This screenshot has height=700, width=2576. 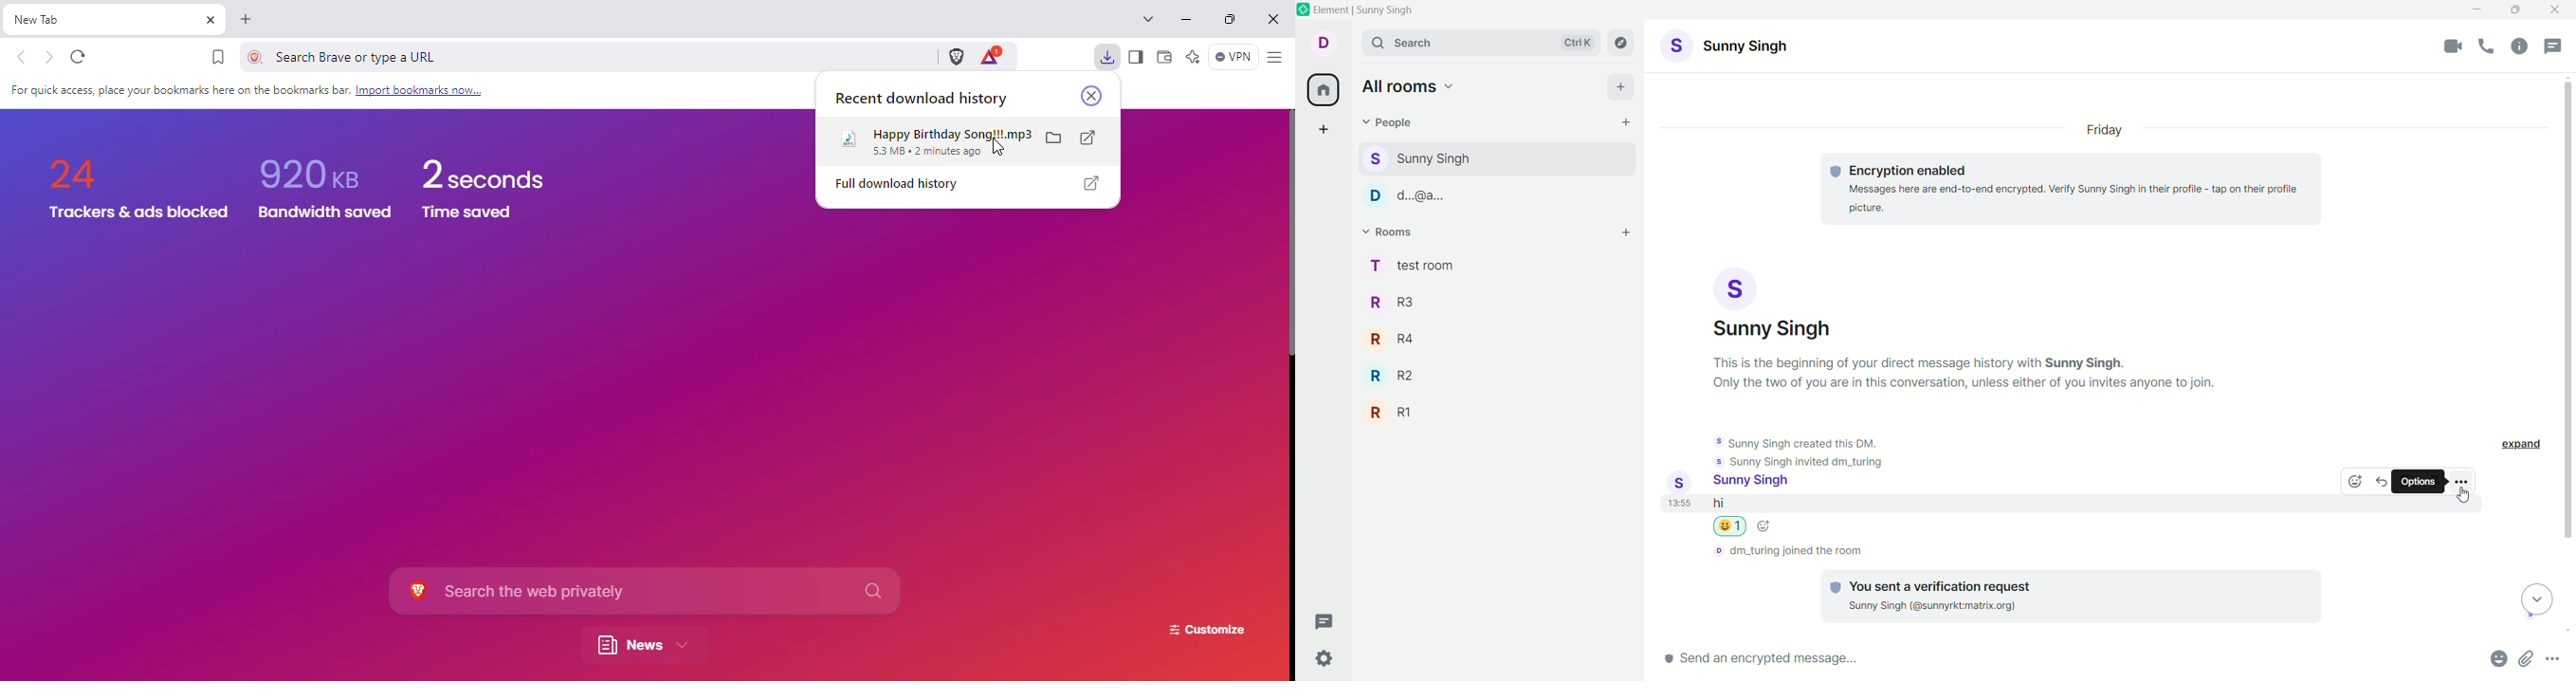 What do you see at coordinates (1054, 138) in the screenshot?
I see `show in folder` at bounding box center [1054, 138].